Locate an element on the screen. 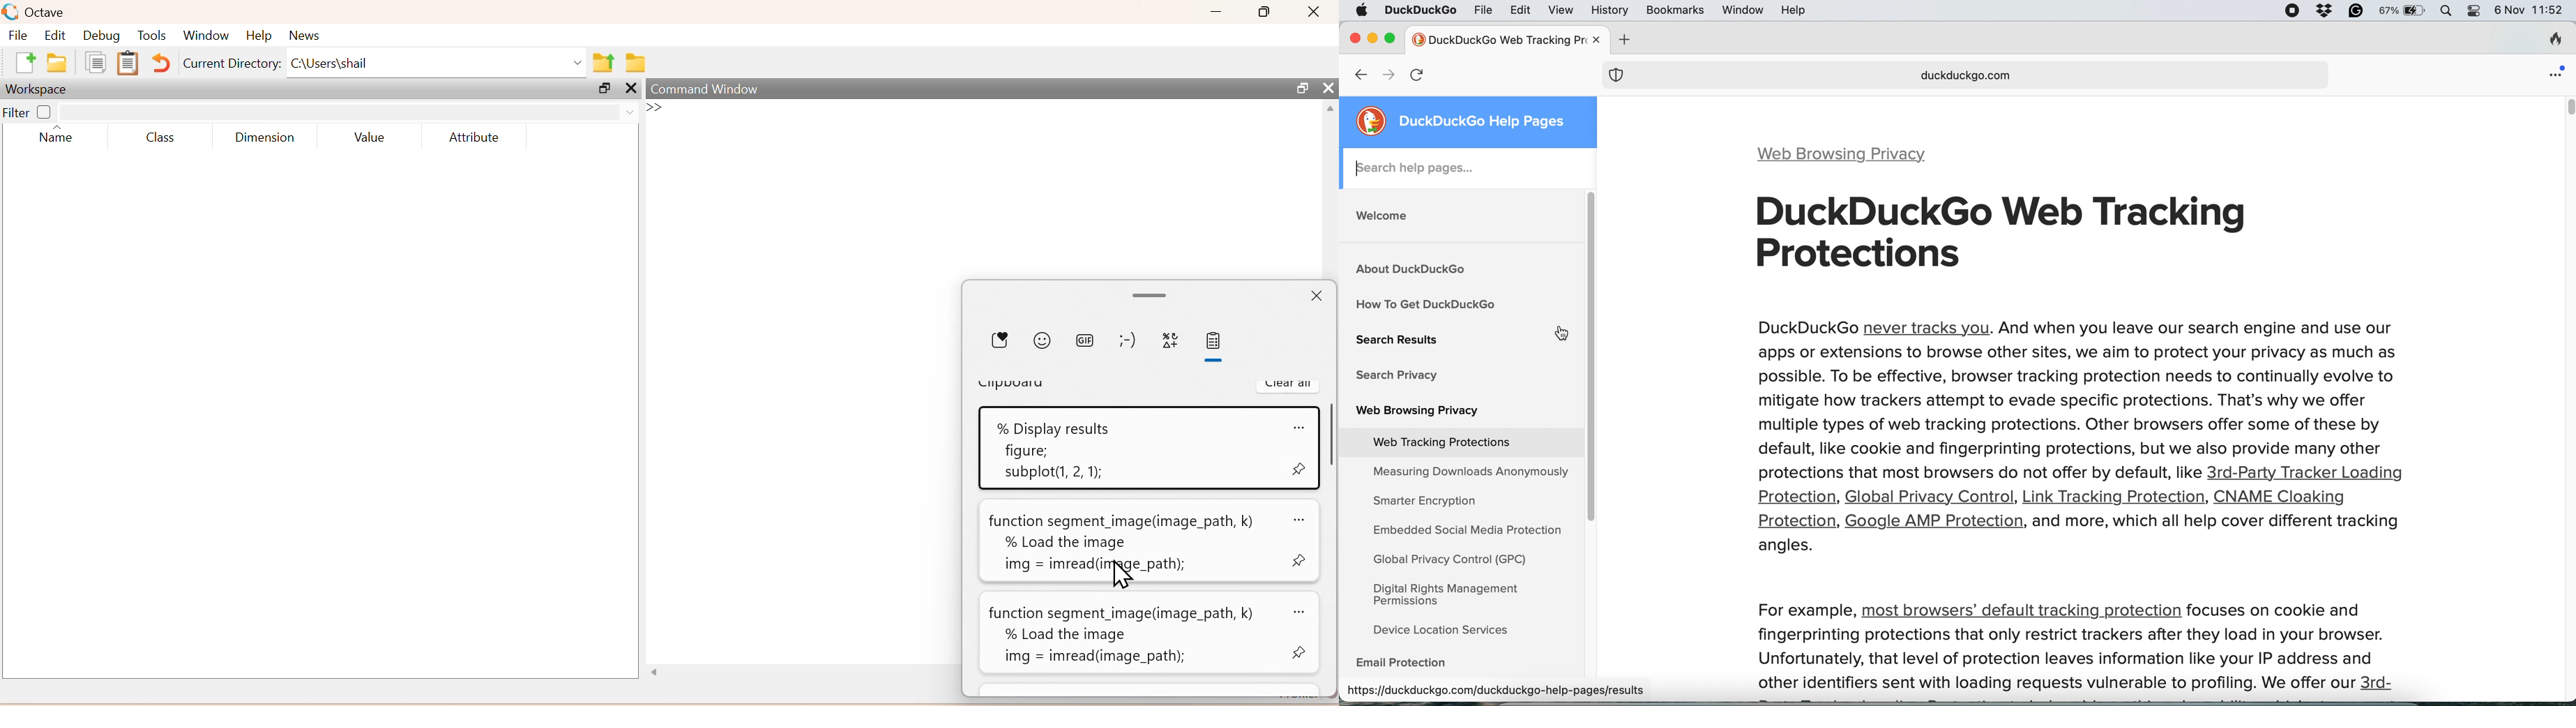 The width and height of the screenshot is (2576, 728). vertical scroll bar is located at coordinates (2565, 110).